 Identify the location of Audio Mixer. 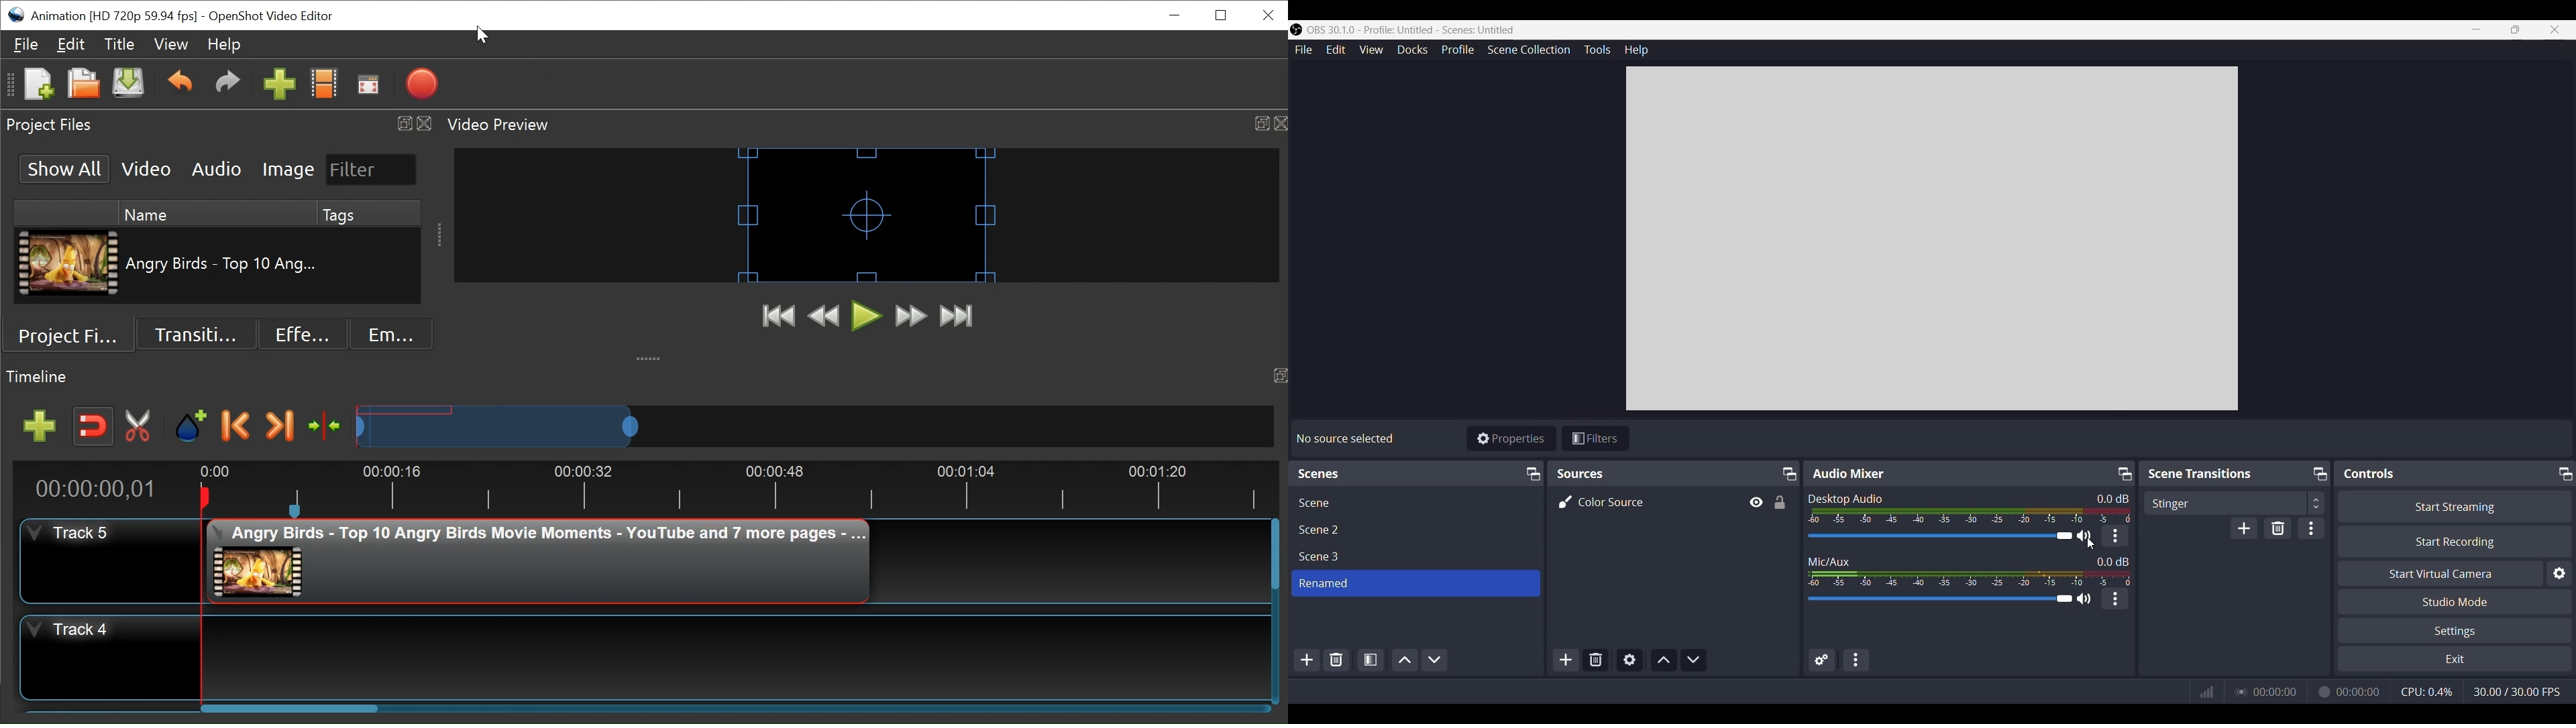
(1851, 472).